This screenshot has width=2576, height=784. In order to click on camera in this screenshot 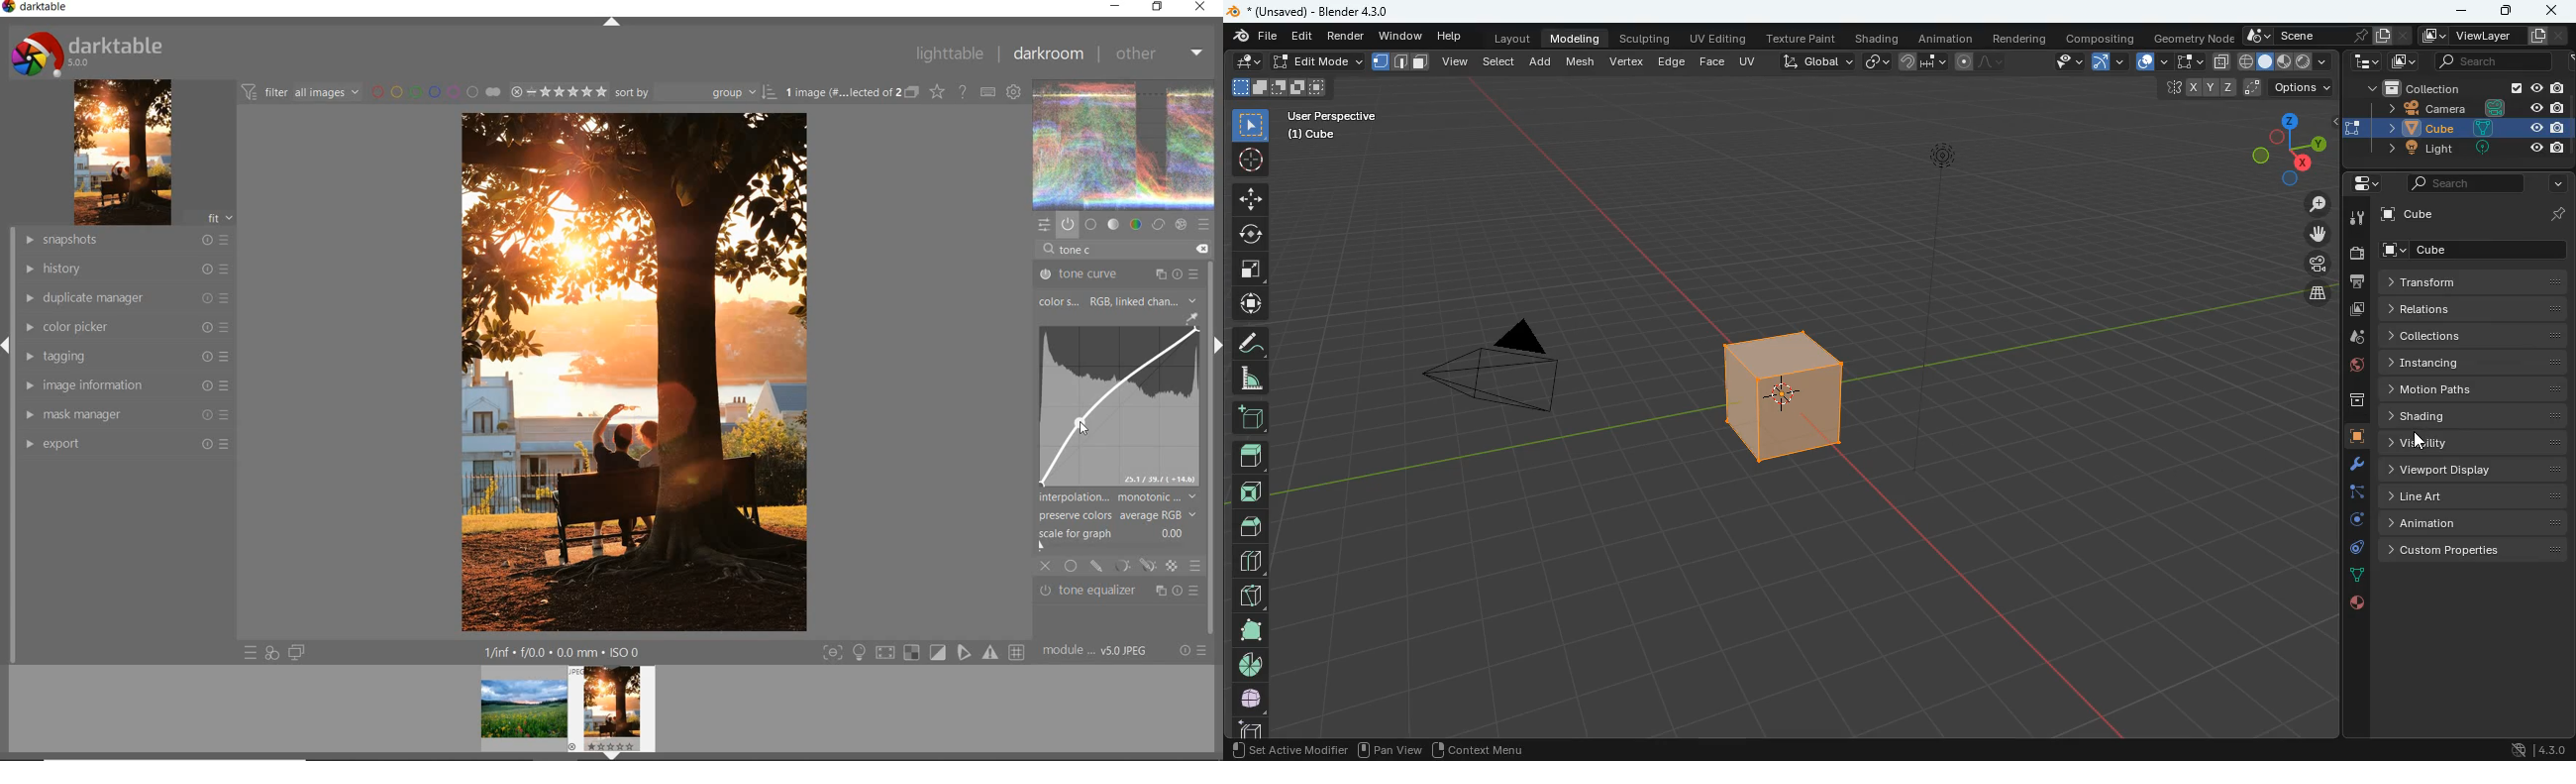, I will do `click(2473, 108)`.